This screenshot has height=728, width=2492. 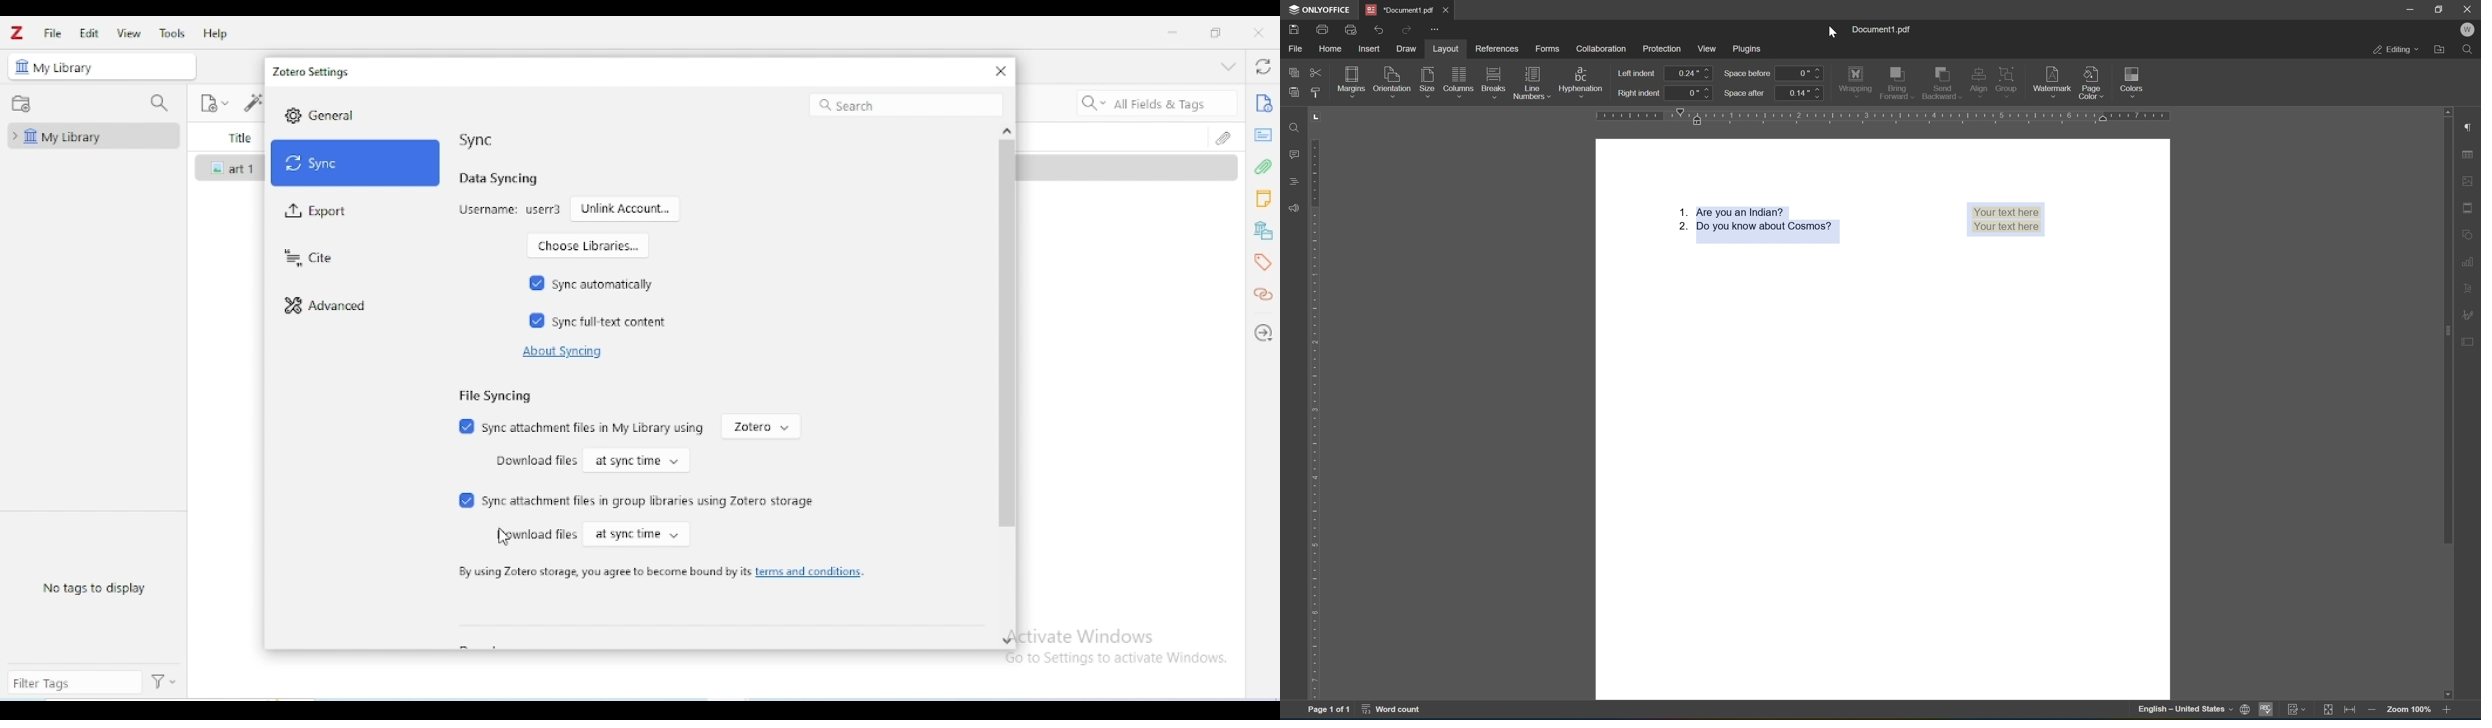 What do you see at coordinates (2470, 340) in the screenshot?
I see `form settings` at bounding box center [2470, 340].